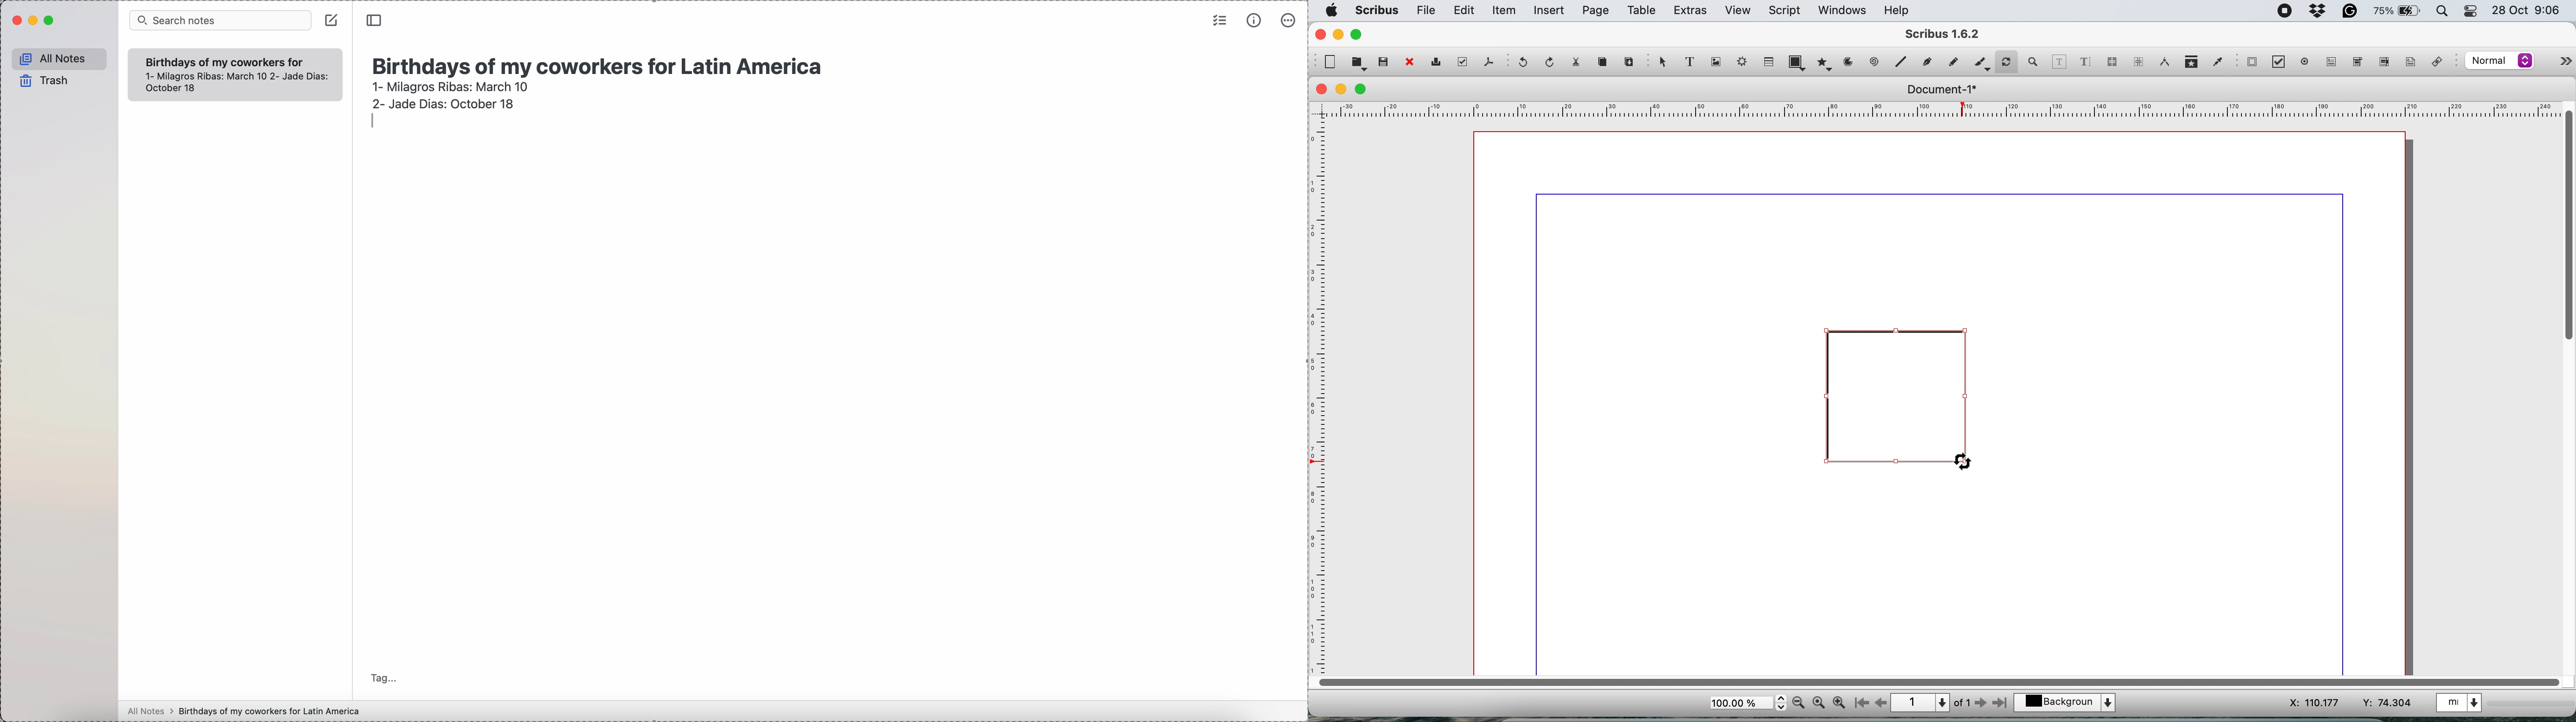 Image resolution: width=2576 pixels, height=728 pixels. Describe the element at coordinates (1255, 19) in the screenshot. I see `metrics` at that location.